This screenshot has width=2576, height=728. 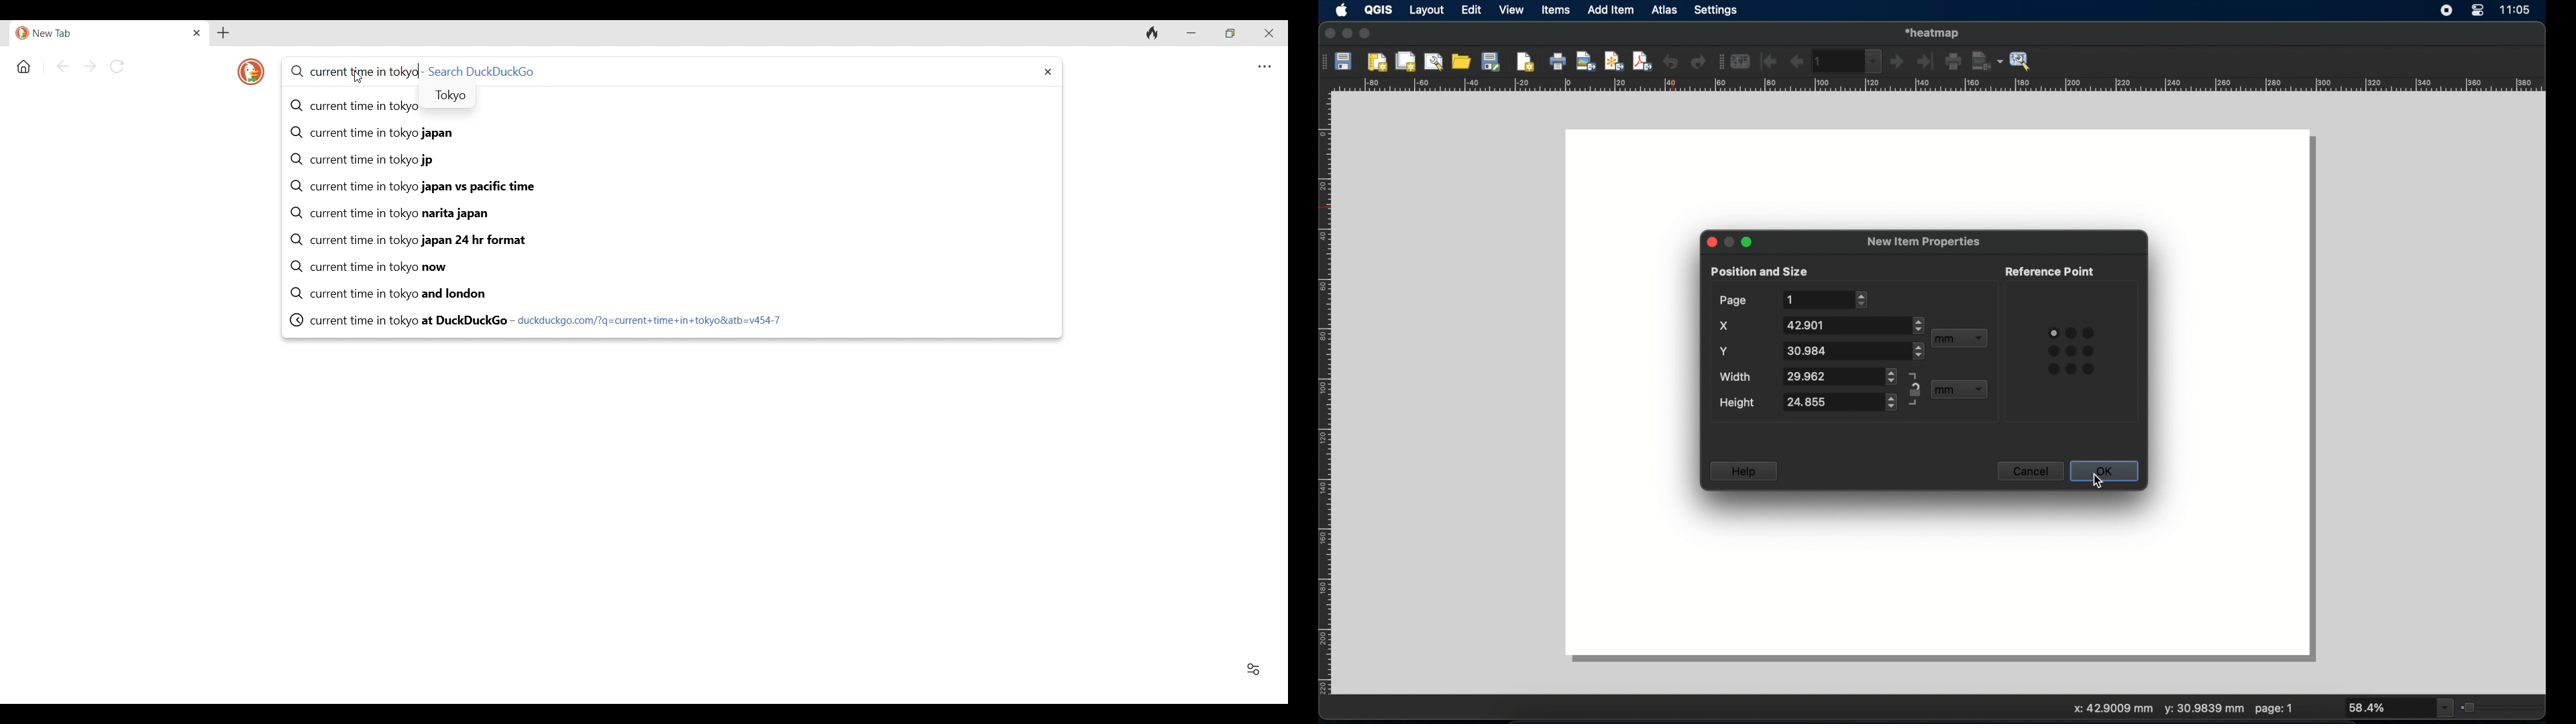 What do you see at coordinates (370, 132) in the screenshot?
I see `current time in tokyo japan` at bounding box center [370, 132].